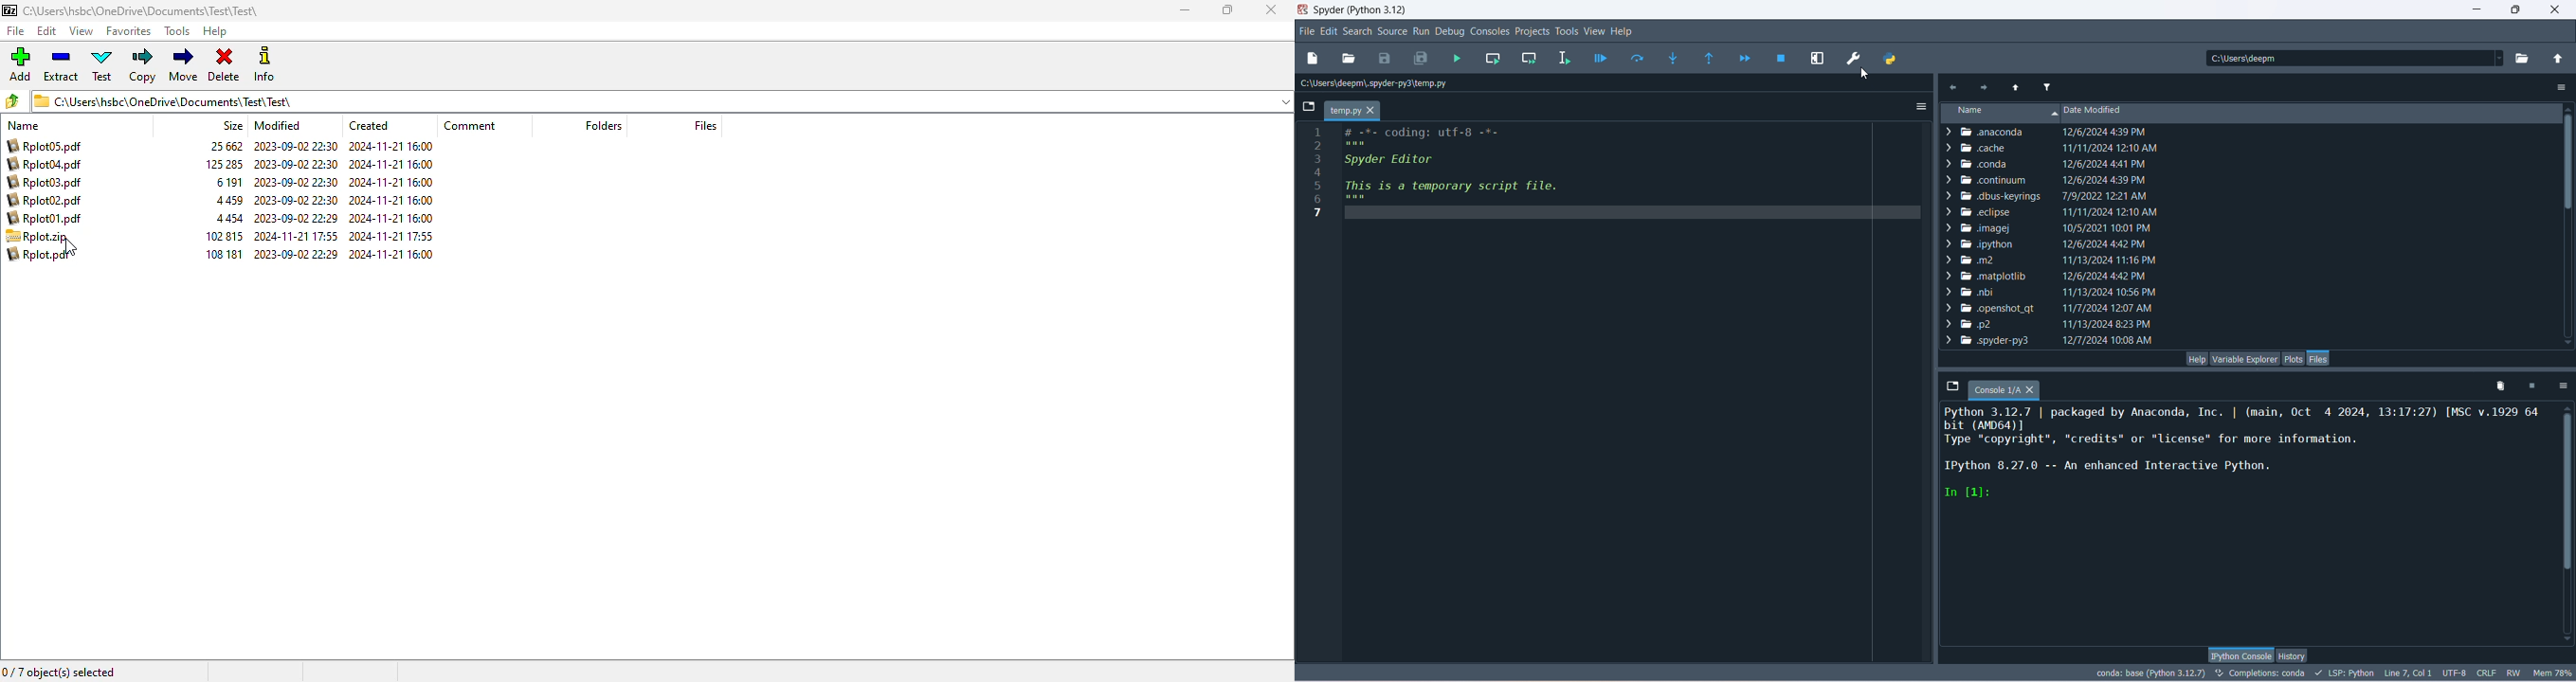 The height and width of the screenshot is (700, 2576). Describe the element at coordinates (1953, 87) in the screenshot. I see `move right` at that location.